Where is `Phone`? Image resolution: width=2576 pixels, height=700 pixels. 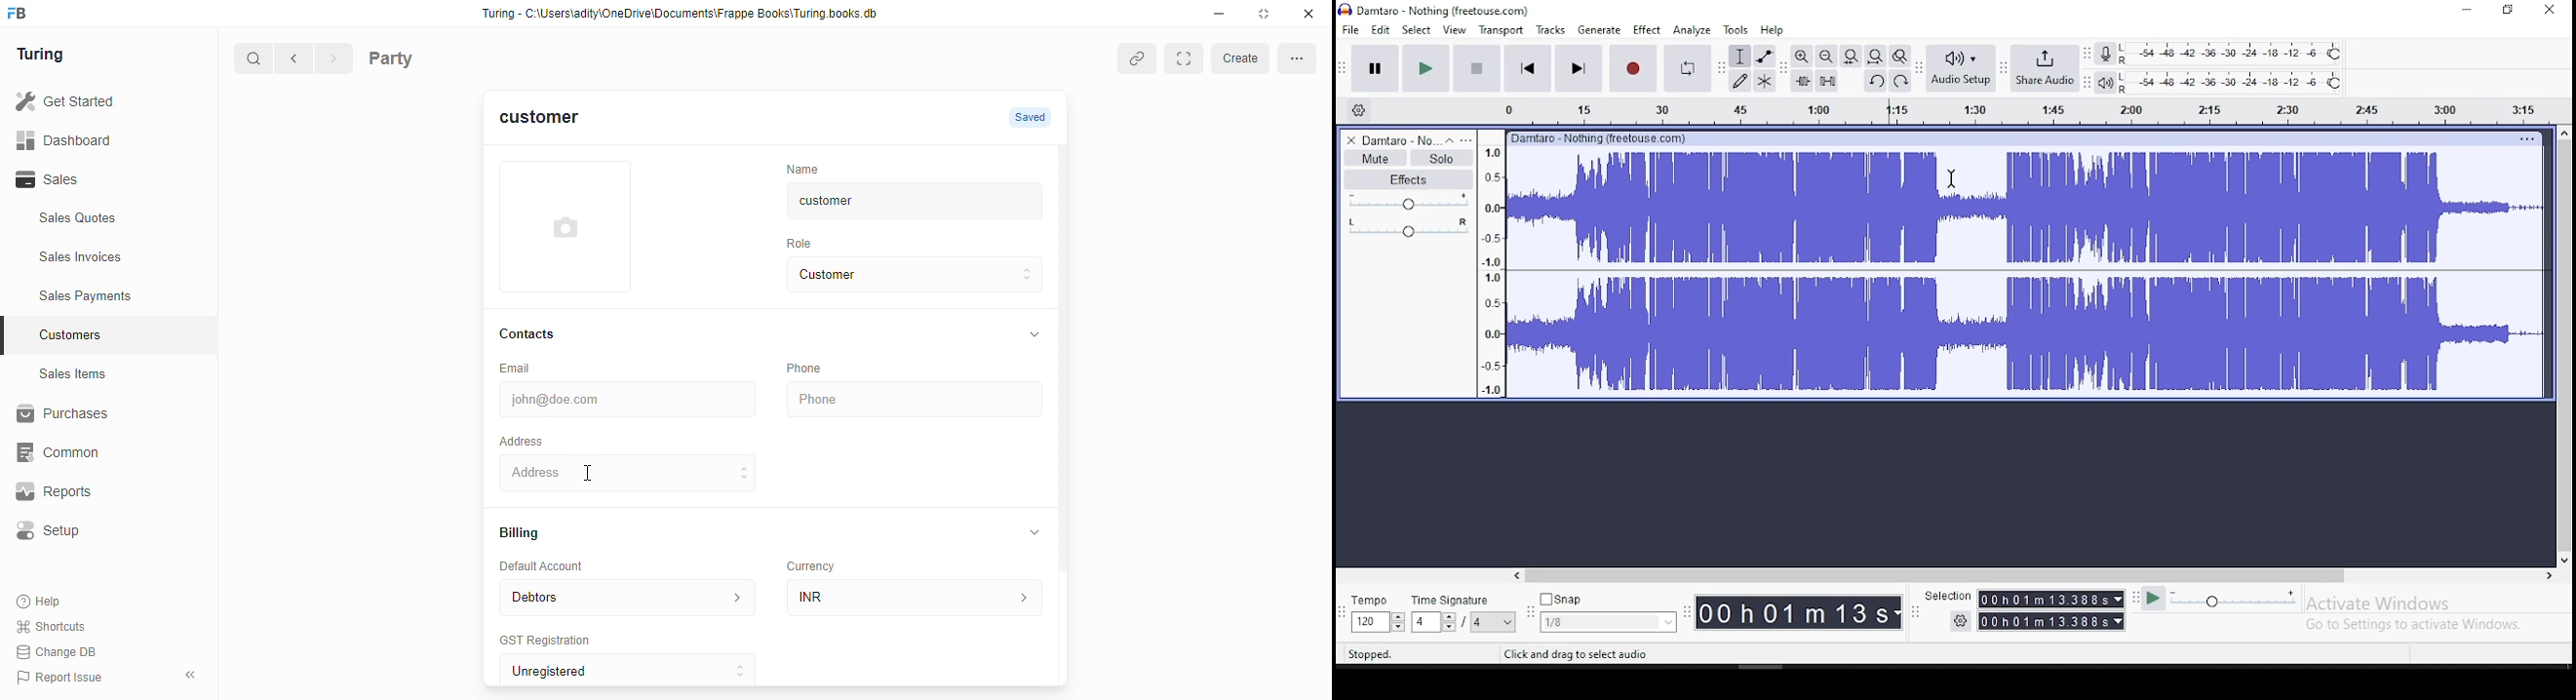
Phone is located at coordinates (801, 368).